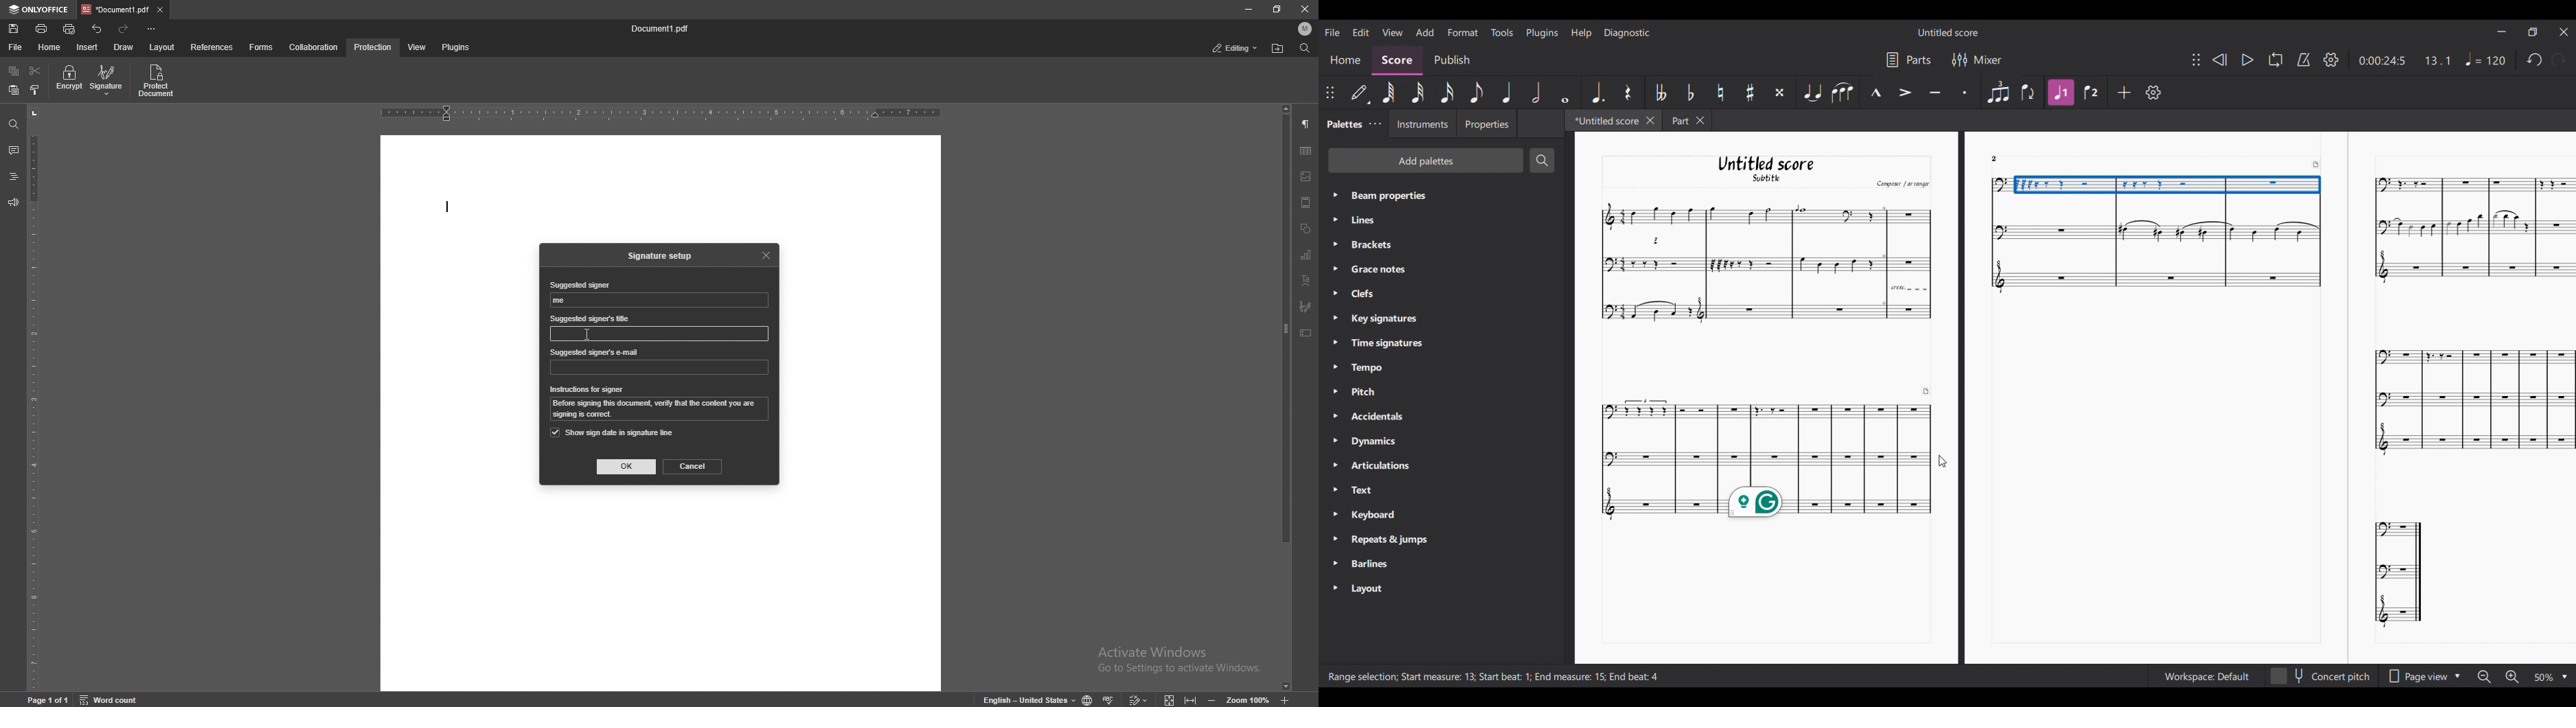 This screenshot has width=2576, height=728. I want to click on zoom in, so click(1297, 700).